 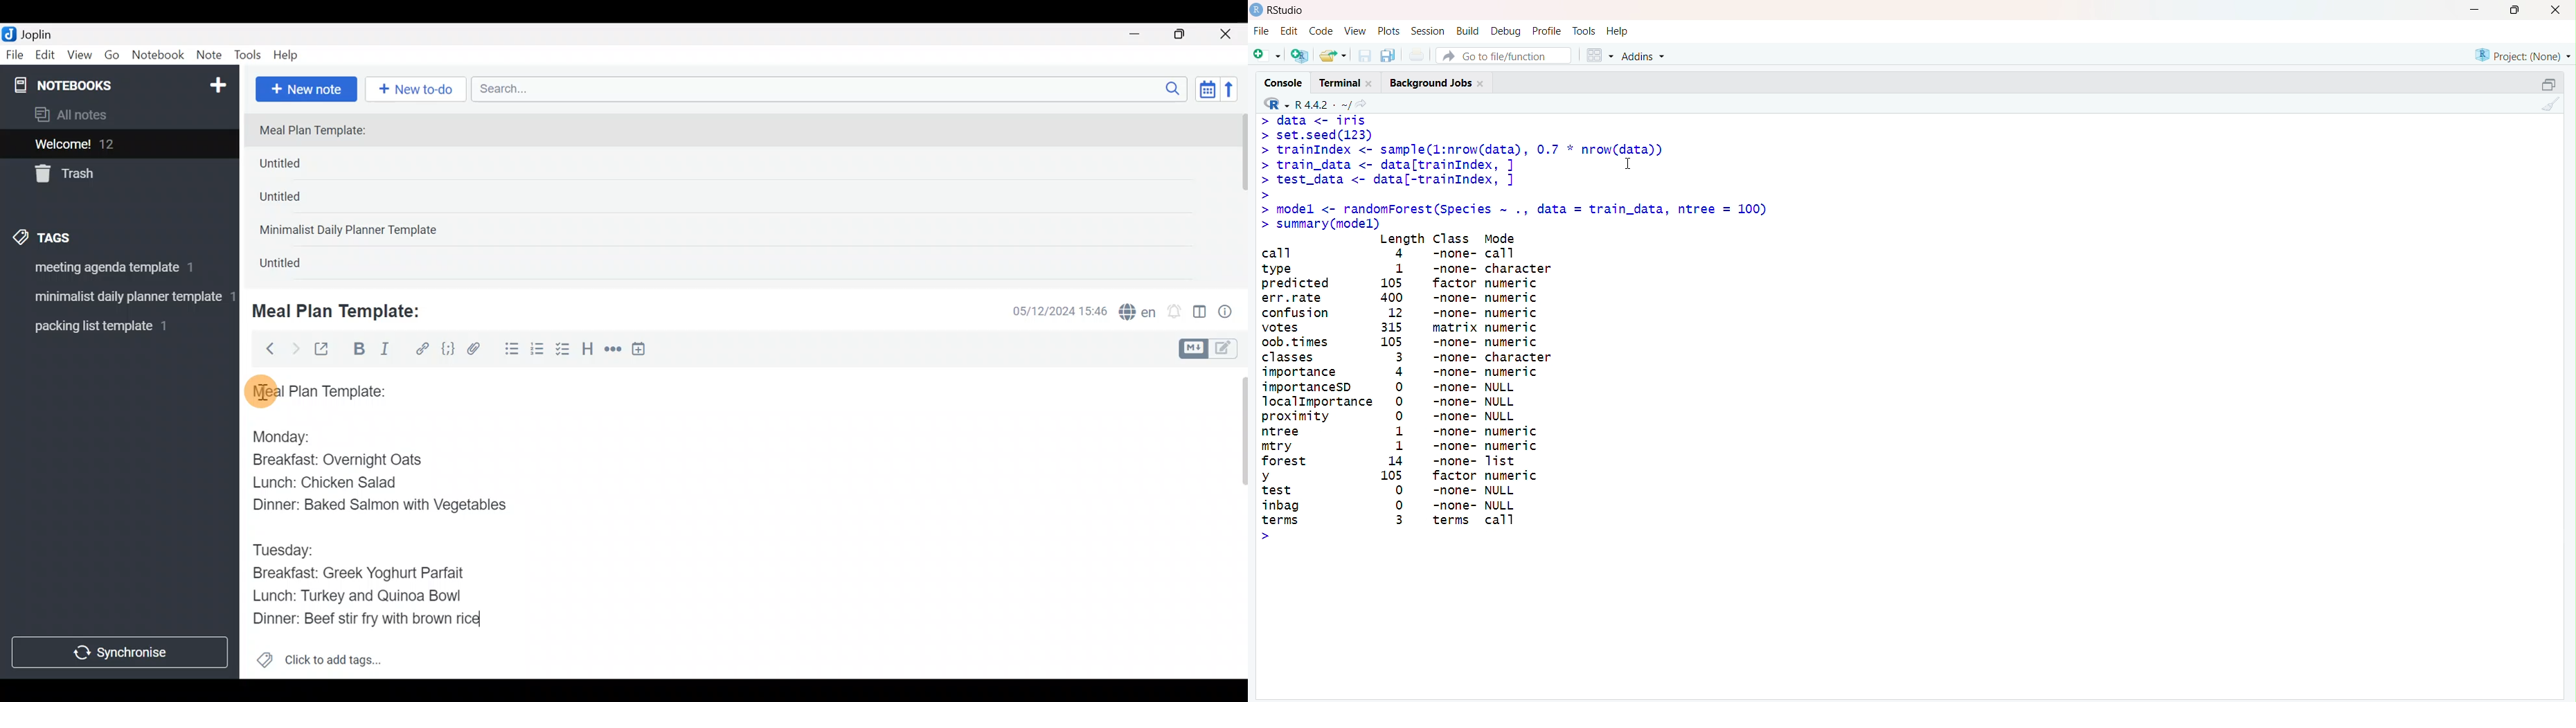 I want to click on Notebooks, so click(x=92, y=84).